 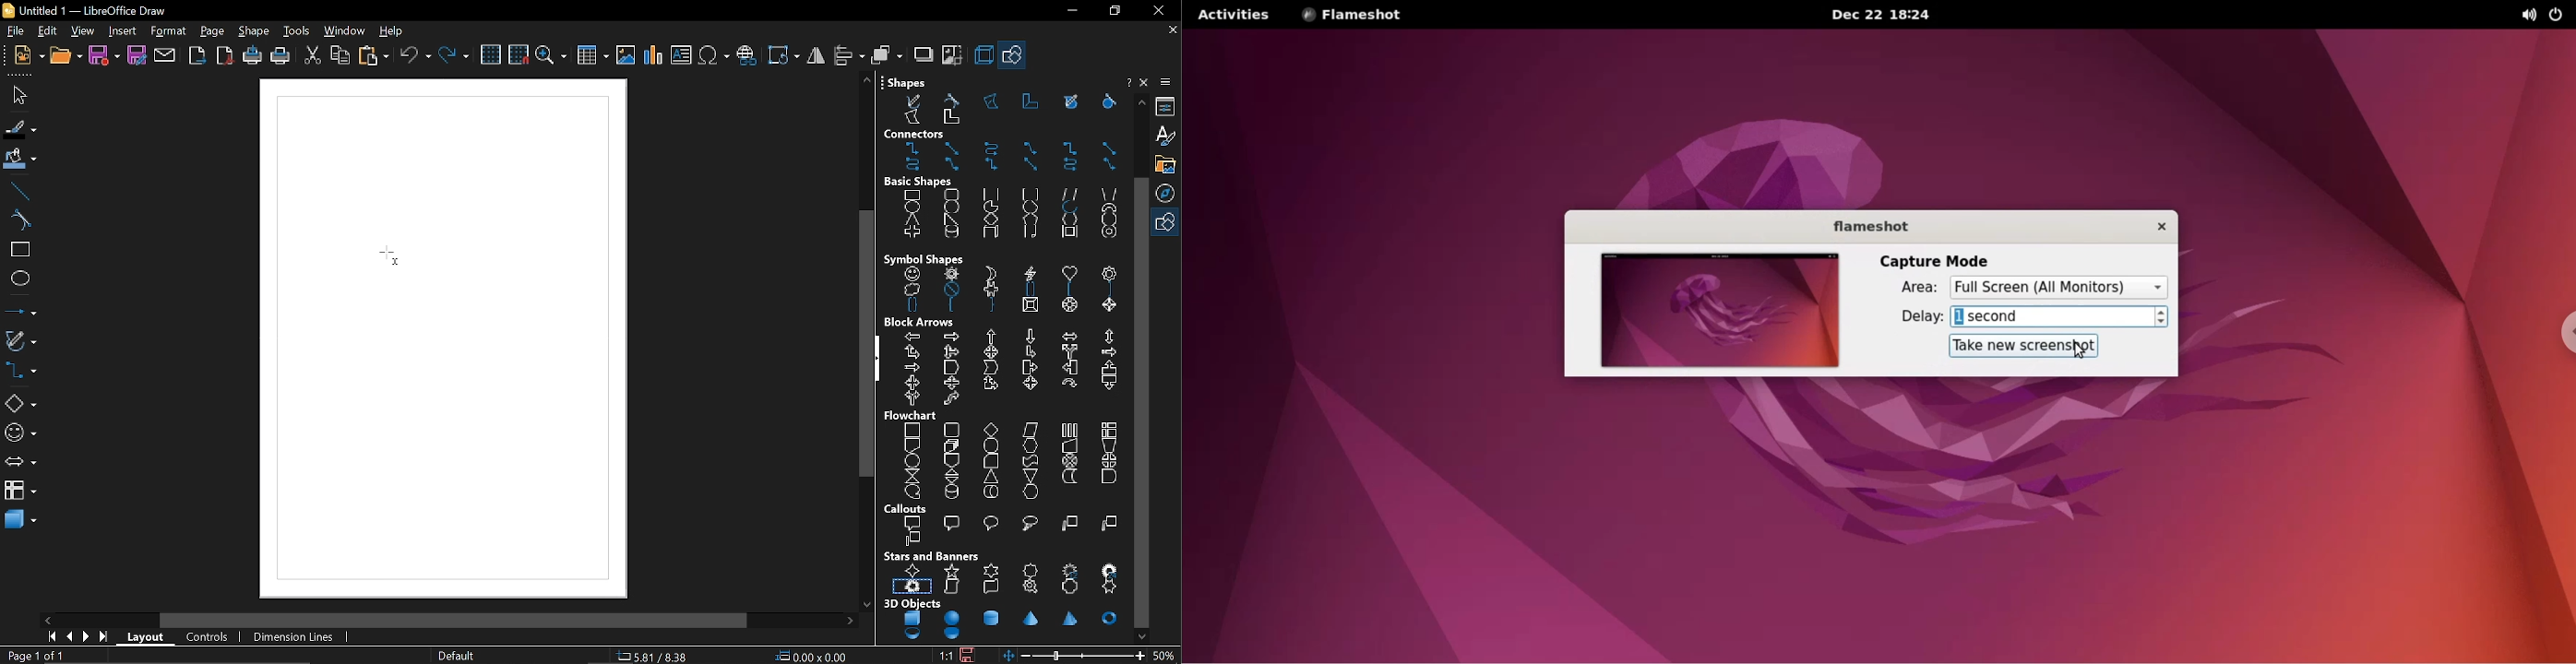 I want to click on 3d objects, so click(x=1002, y=621).